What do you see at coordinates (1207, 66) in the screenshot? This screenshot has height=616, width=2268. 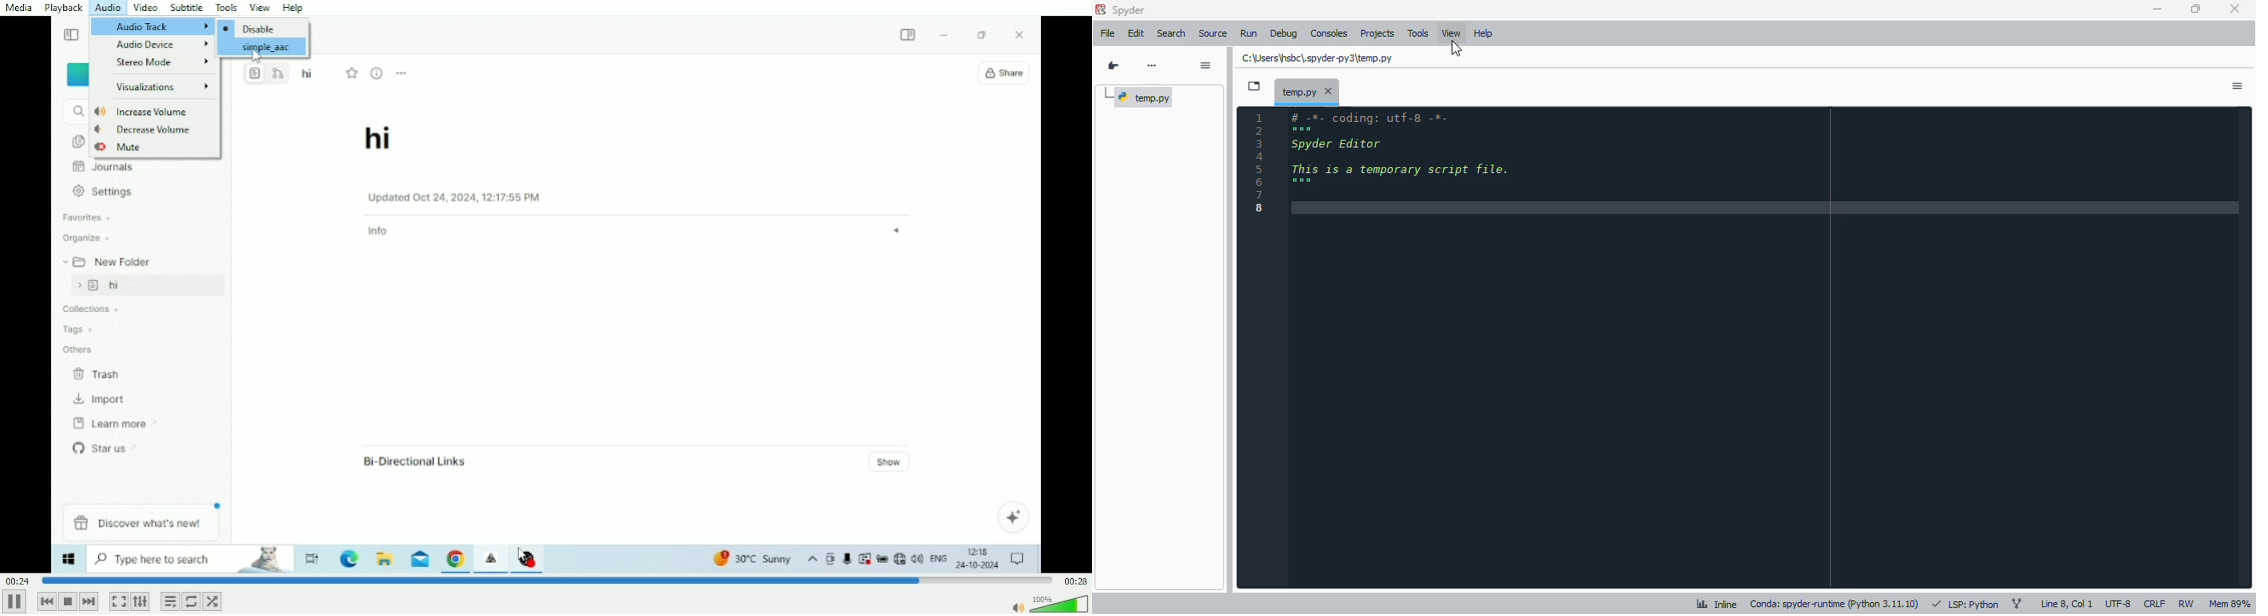 I see `options` at bounding box center [1207, 66].